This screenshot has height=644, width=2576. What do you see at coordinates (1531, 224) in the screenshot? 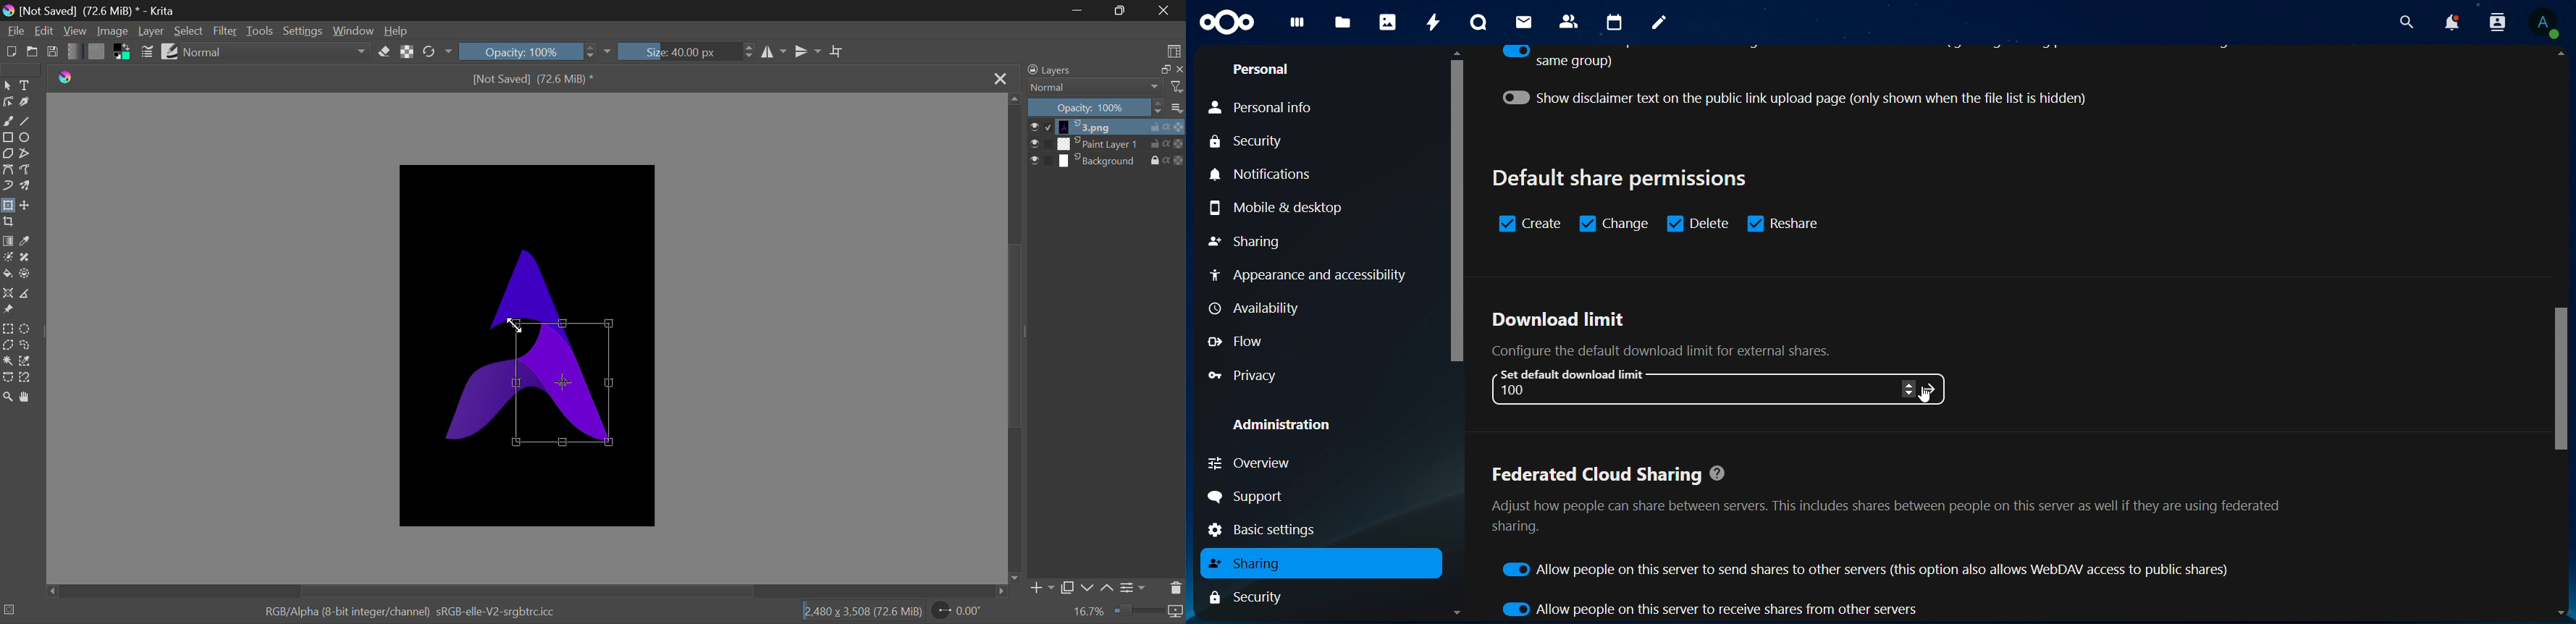
I see `sreate ` at bounding box center [1531, 224].